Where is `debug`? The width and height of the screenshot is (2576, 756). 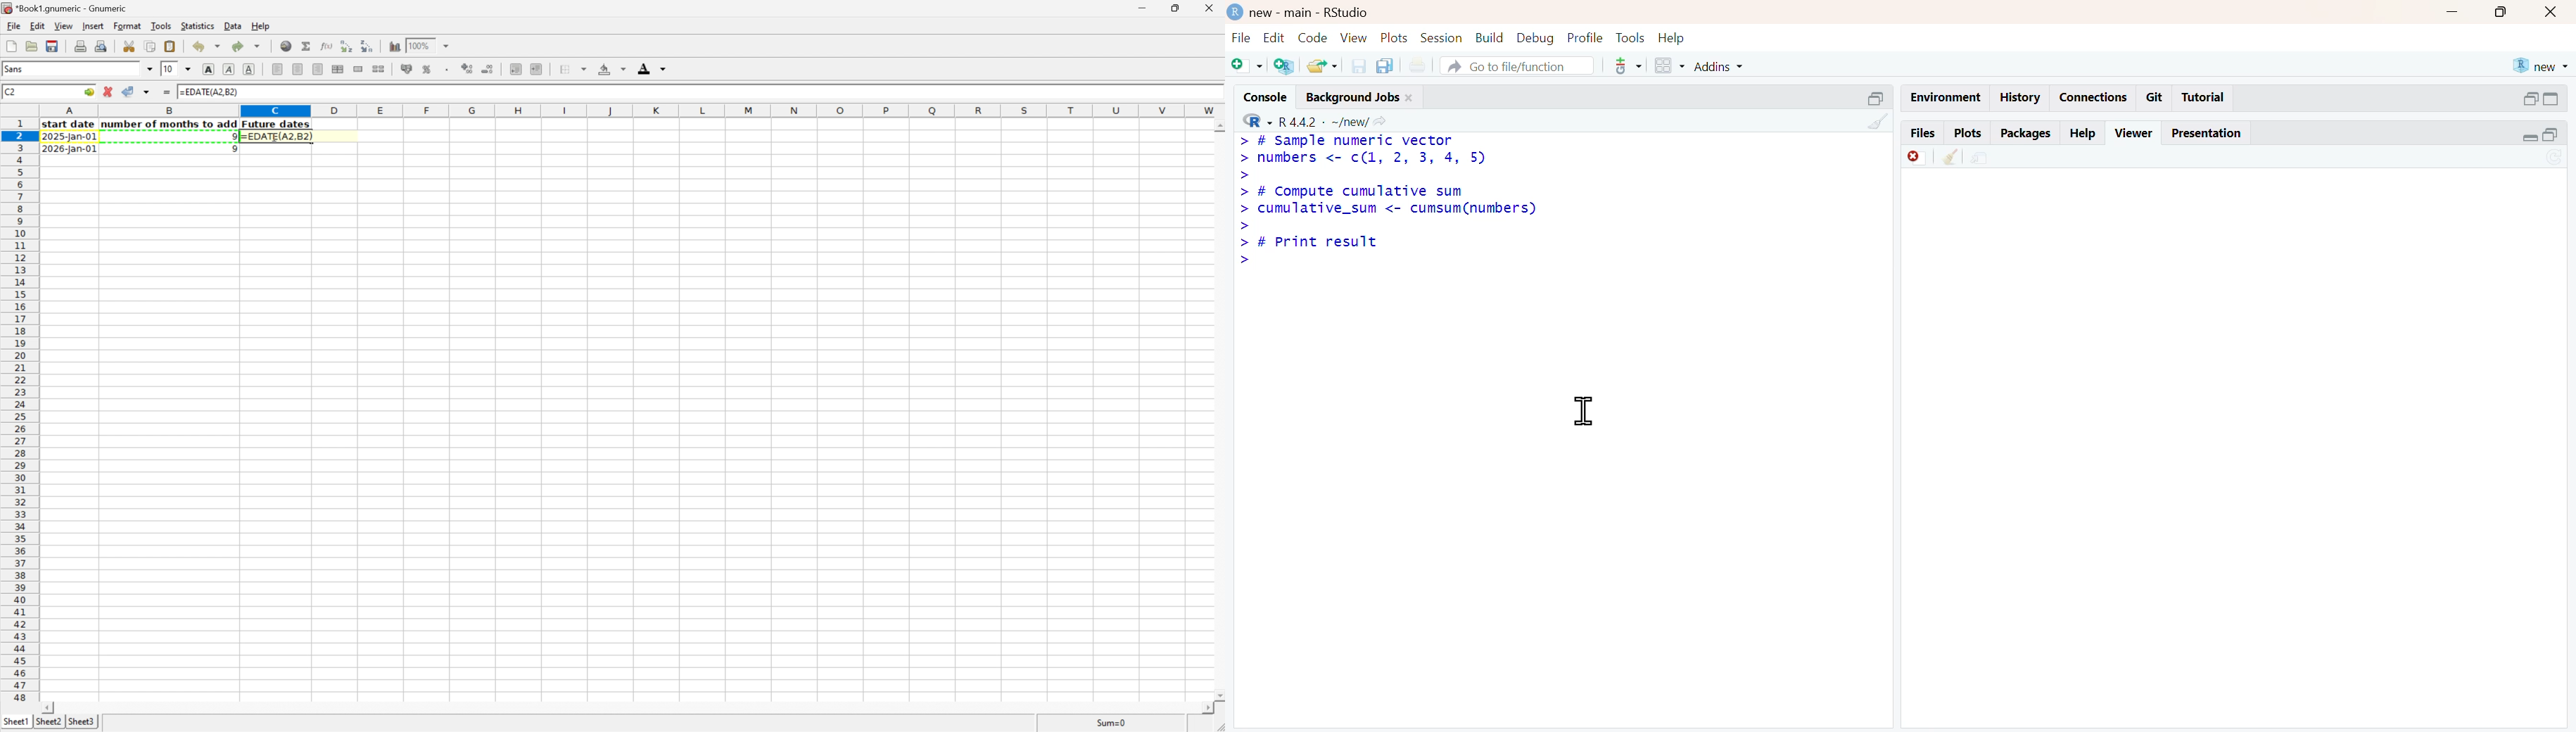 debug is located at coordinates (1537, 37).